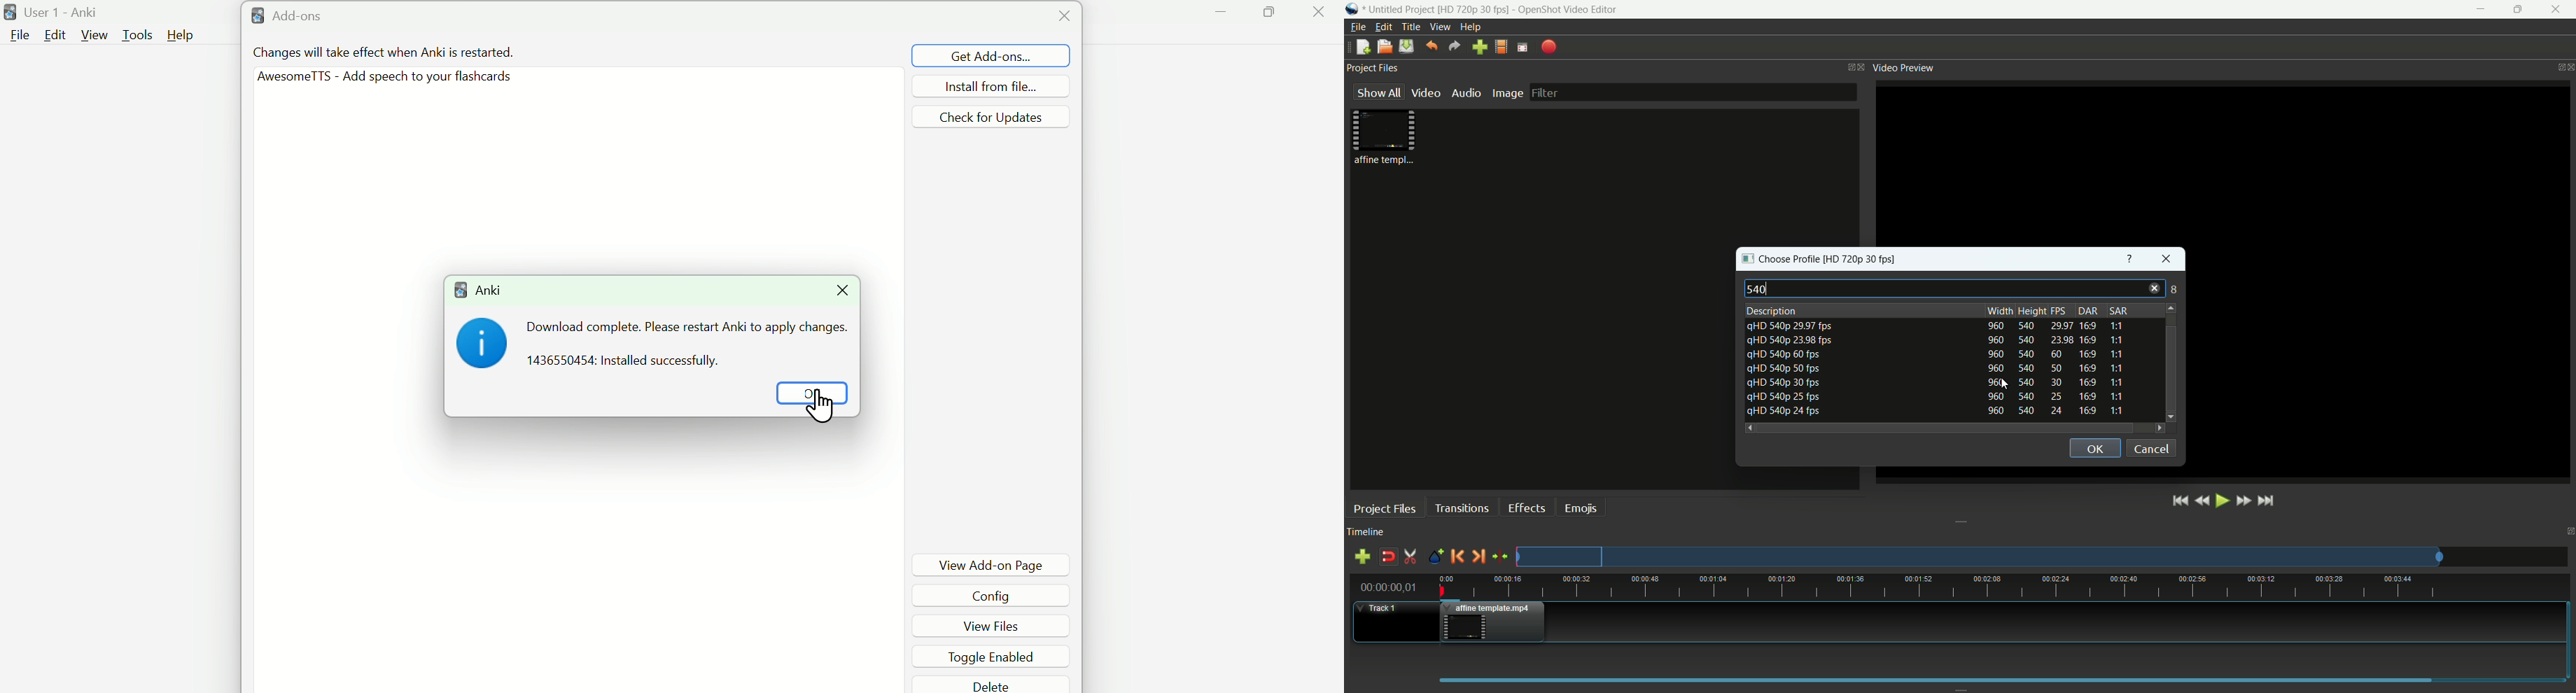  I want to click on Maximize, so click(1271, 15).